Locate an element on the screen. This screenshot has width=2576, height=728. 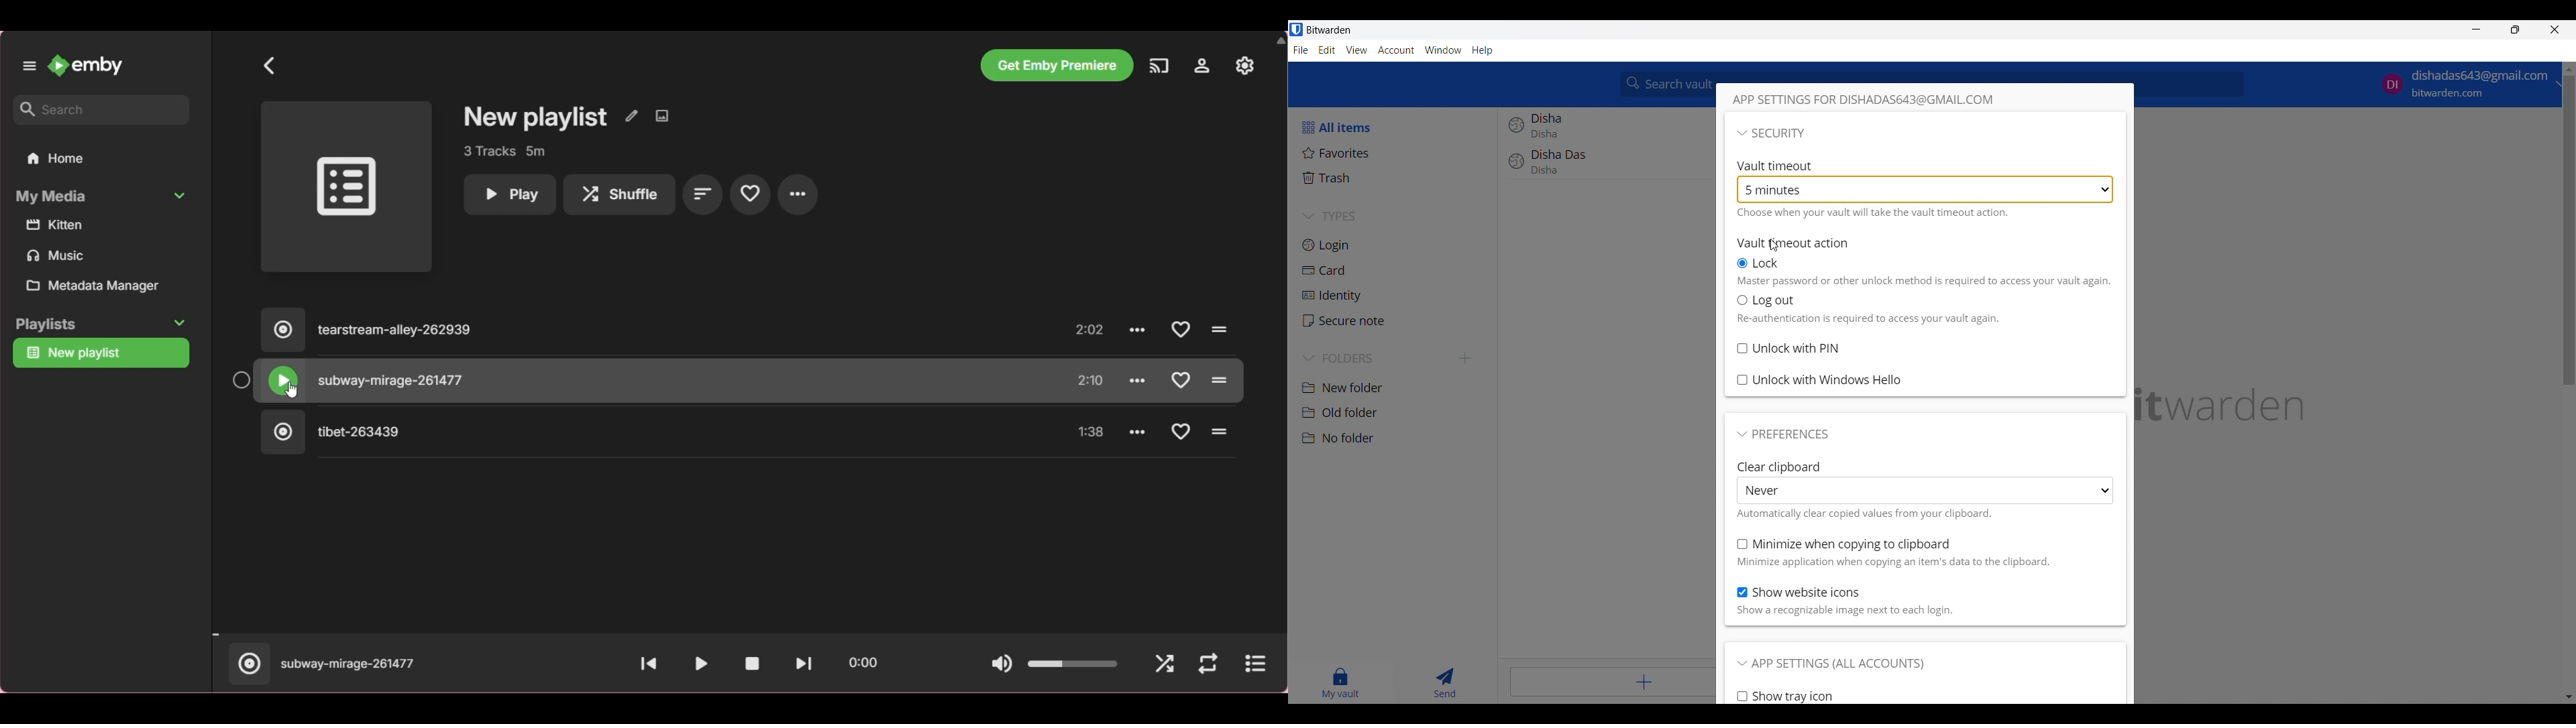
Name of current song, Song 2 is located at coordinates (348, 665).